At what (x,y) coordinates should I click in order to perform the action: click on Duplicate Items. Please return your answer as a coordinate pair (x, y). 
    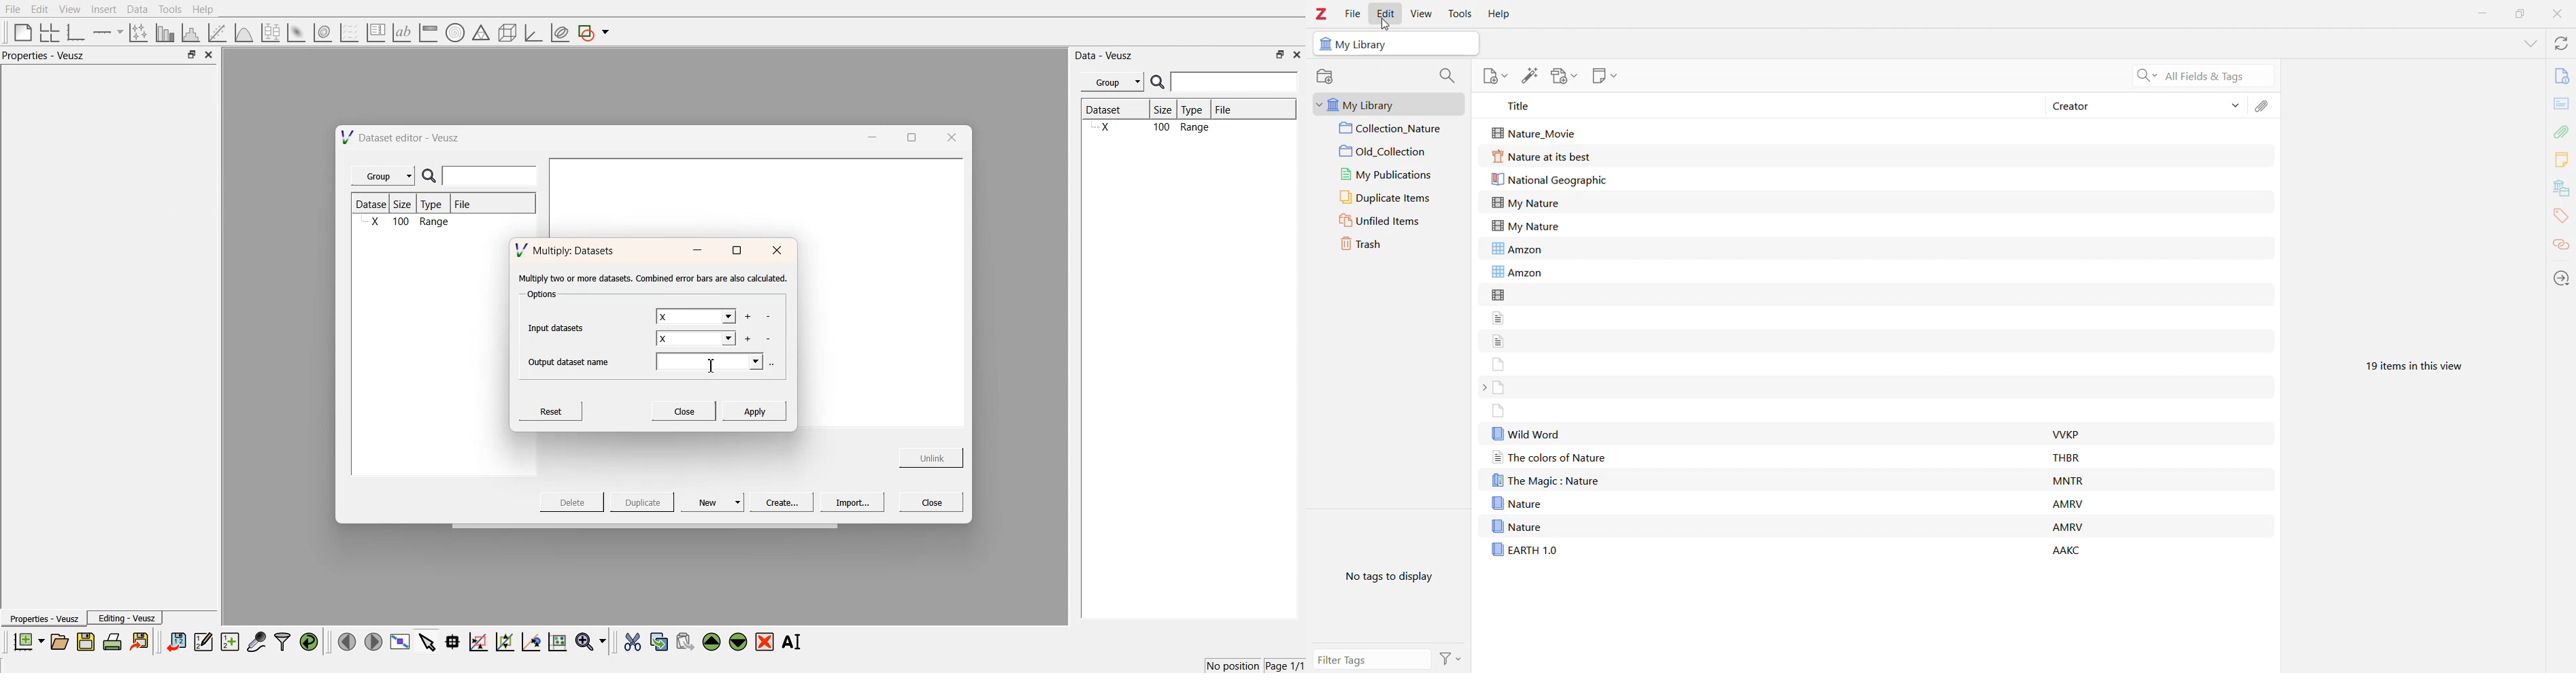
    Looking at the image, I should click on (1393, 198).